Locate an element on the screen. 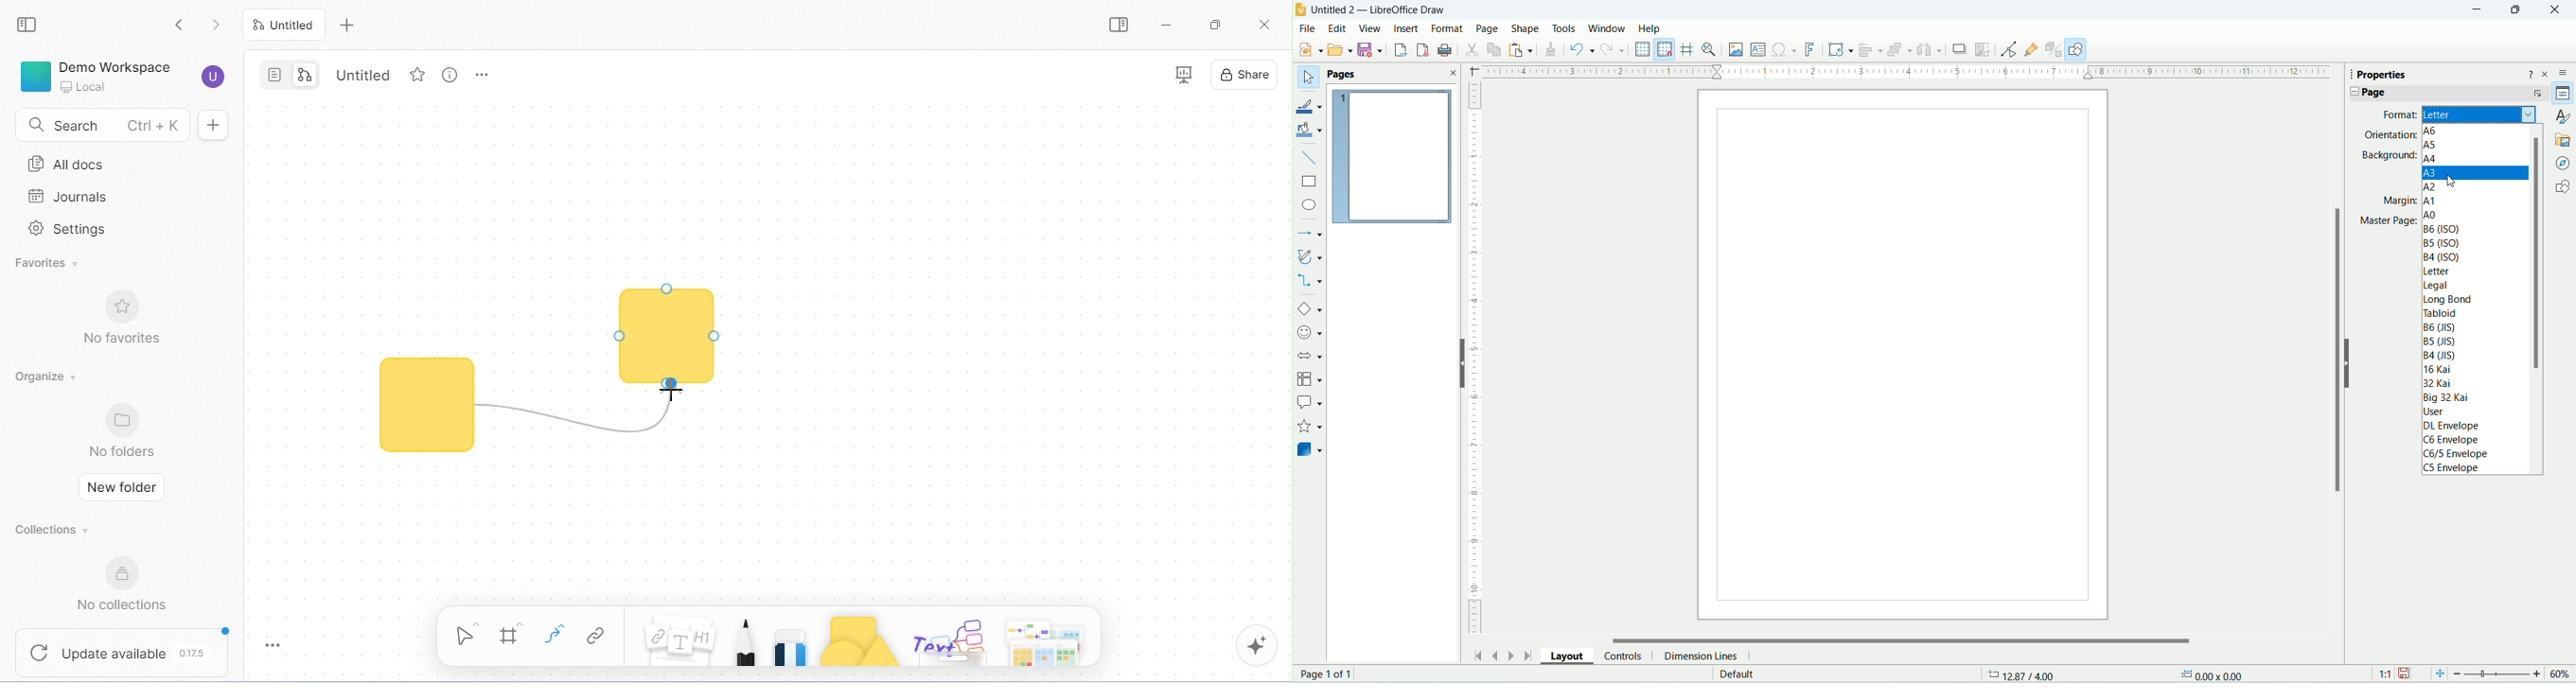  export is located at coordinates (1400, 50).